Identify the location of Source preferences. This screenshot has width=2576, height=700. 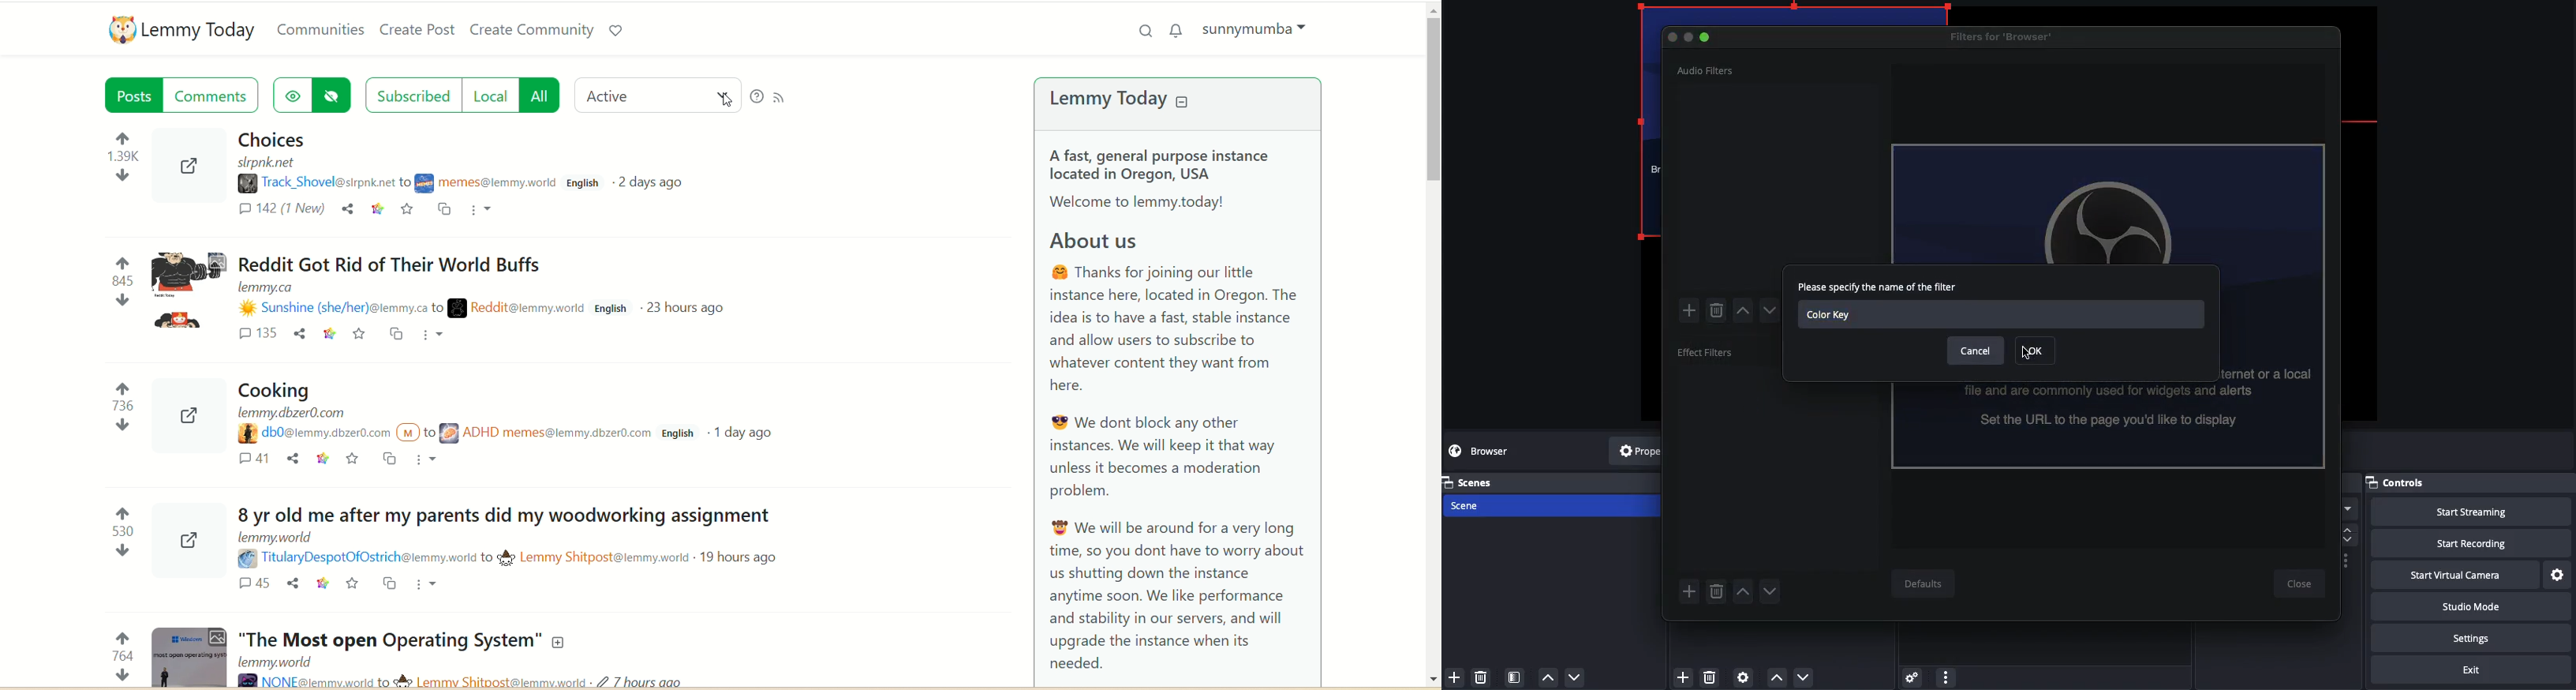
(1744, 677).